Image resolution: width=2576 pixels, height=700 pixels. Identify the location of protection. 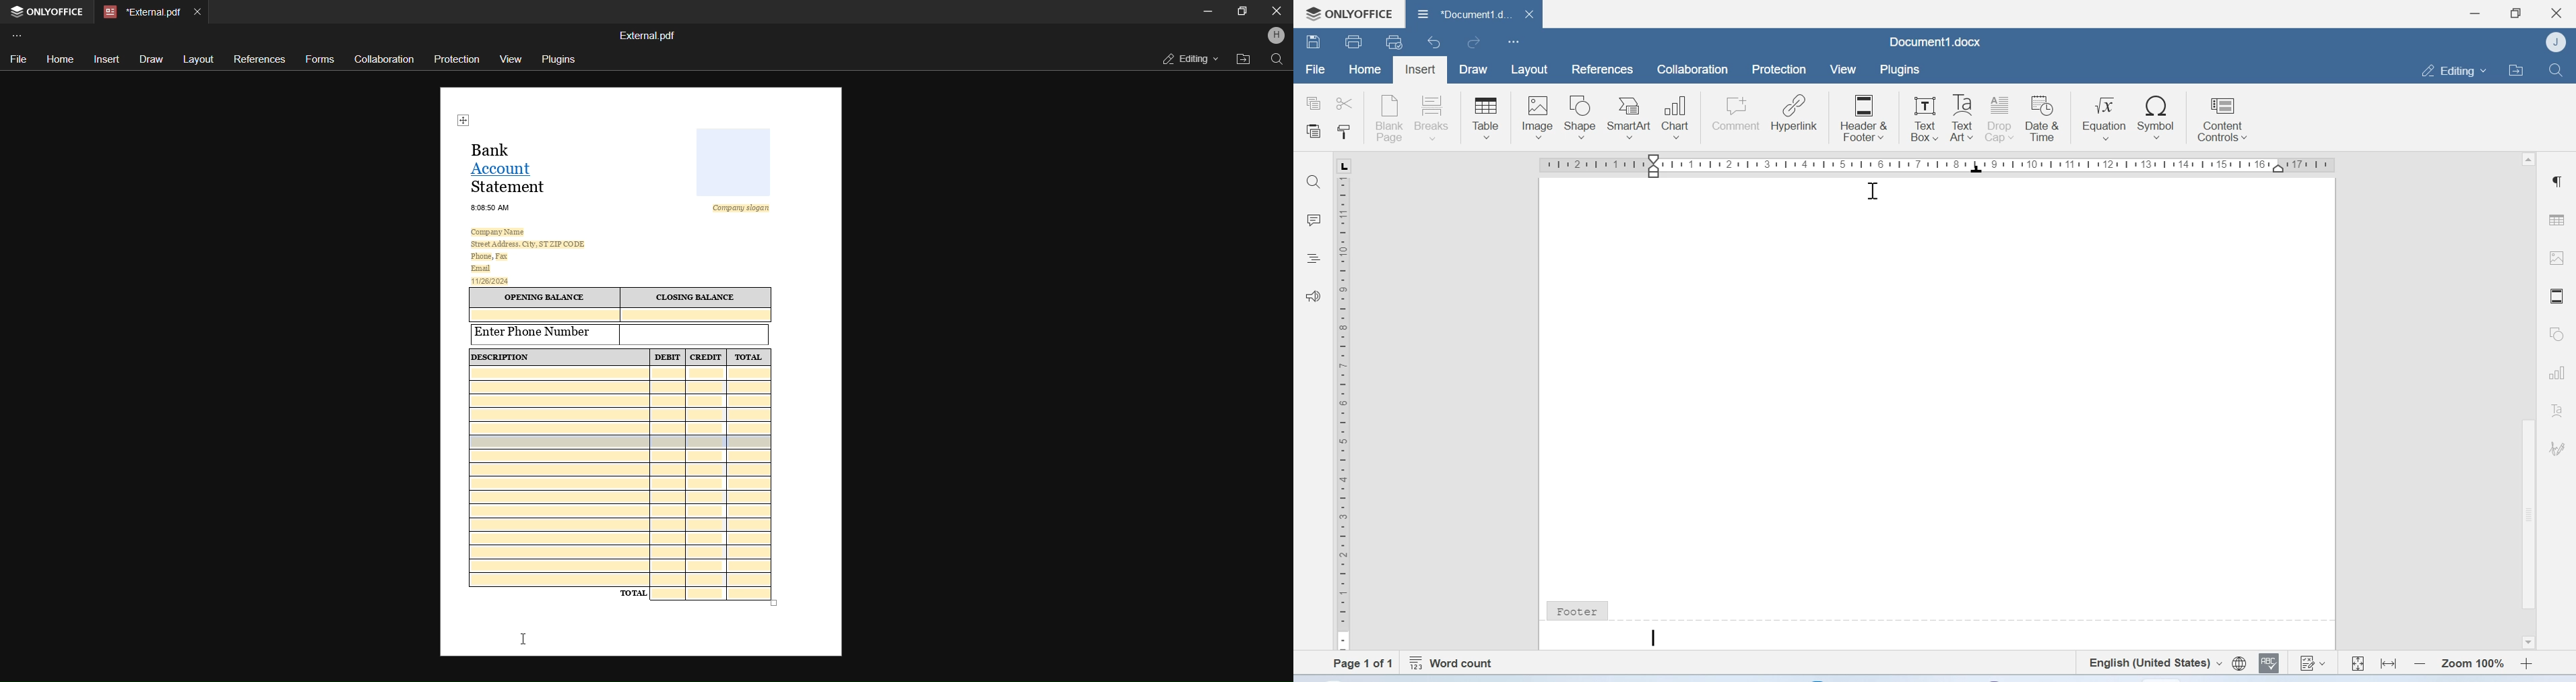
(458, 59).